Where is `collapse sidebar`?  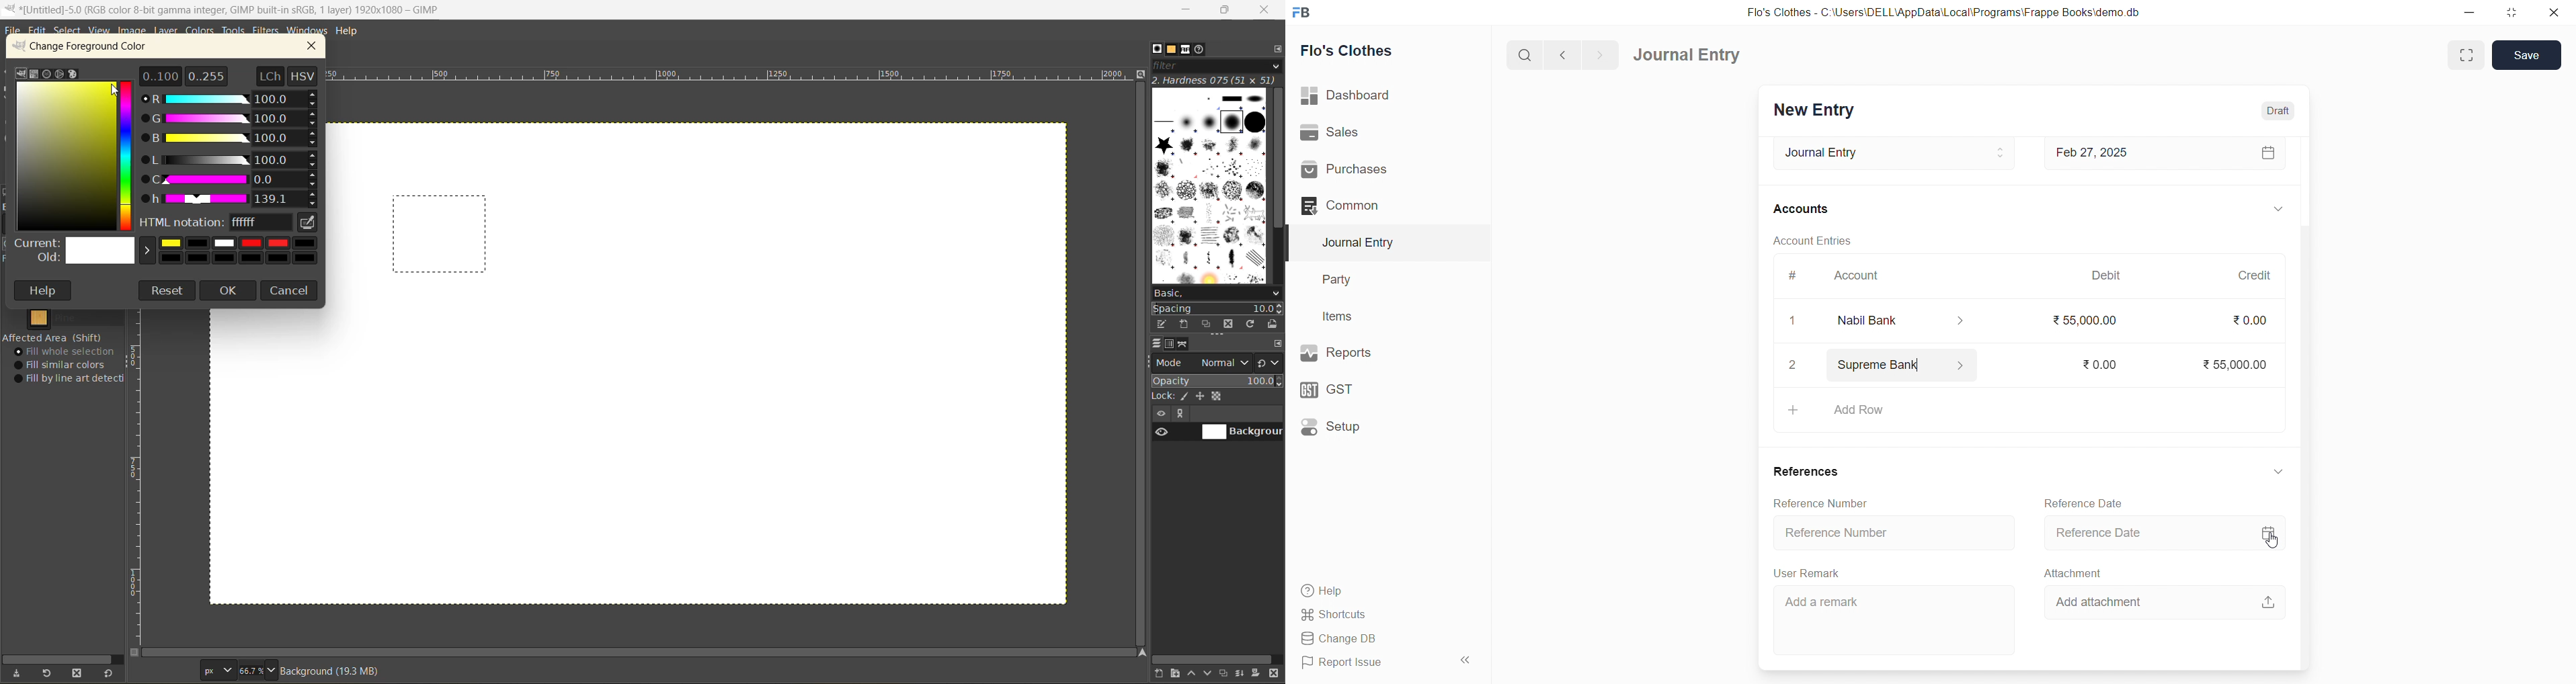 collapse sidebar is located at coordinates (1467, 660).